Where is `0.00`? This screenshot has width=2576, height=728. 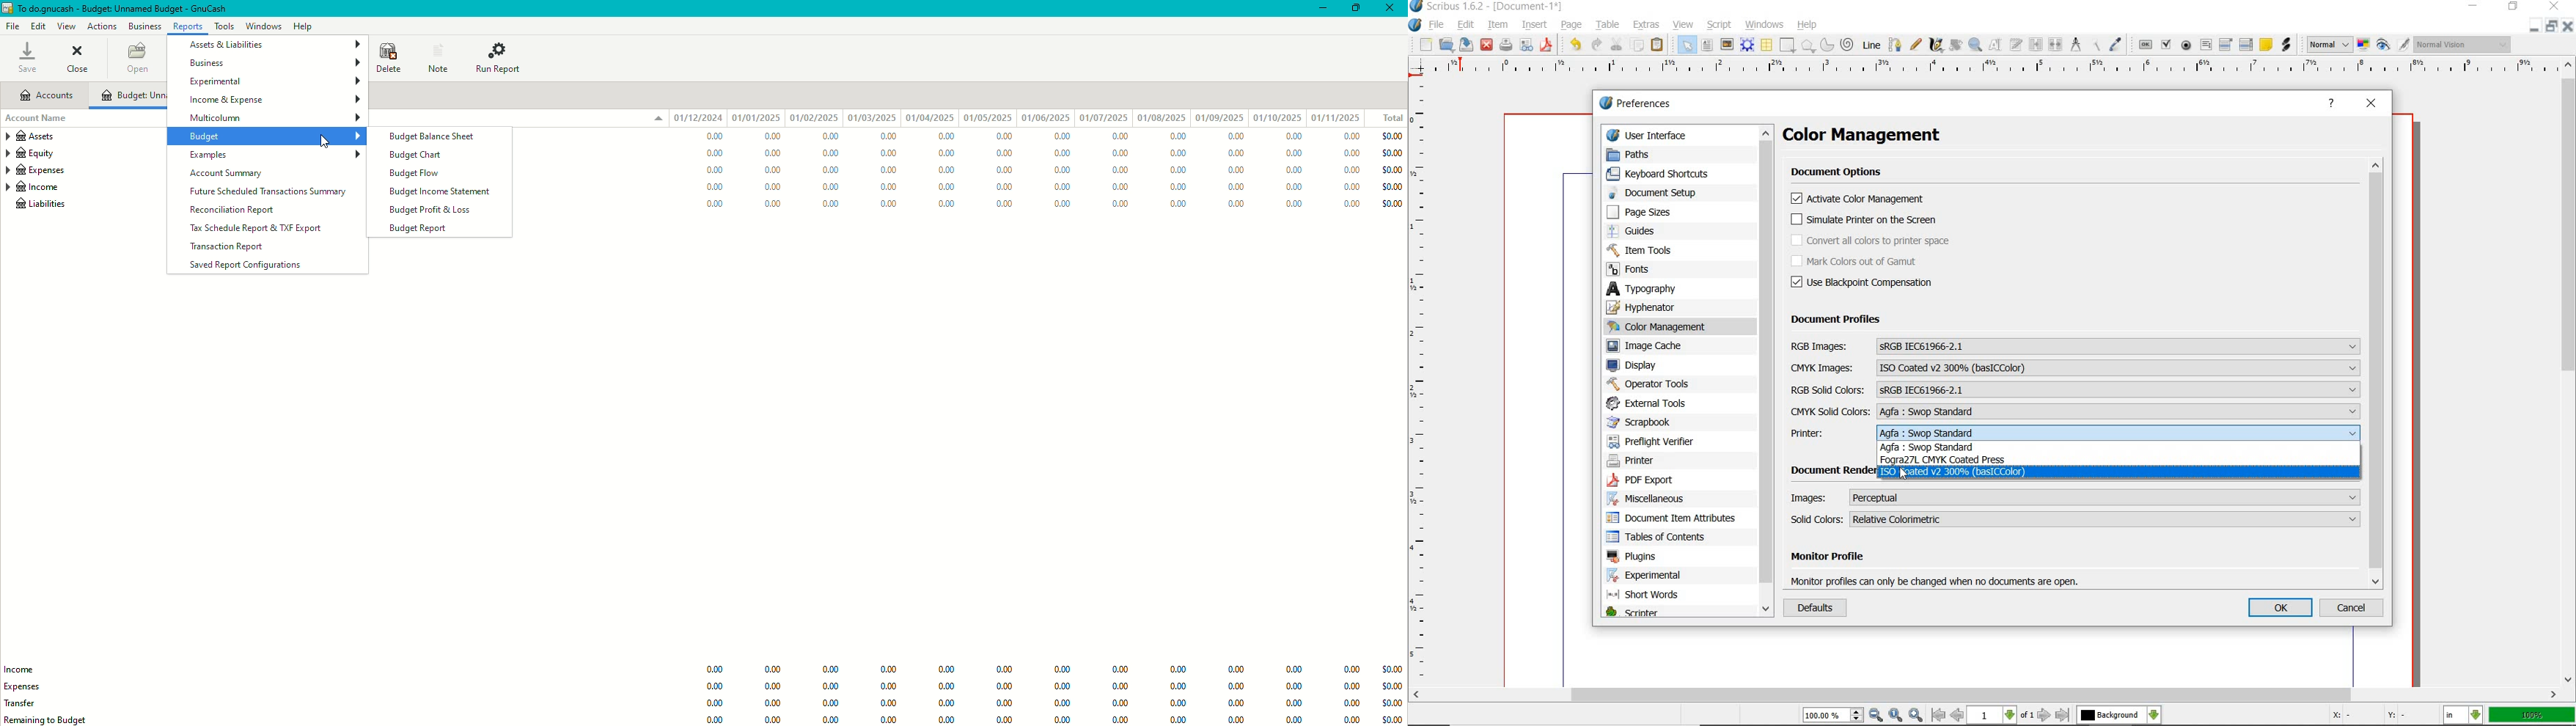
0.00 is located at coordinates (834, 703).